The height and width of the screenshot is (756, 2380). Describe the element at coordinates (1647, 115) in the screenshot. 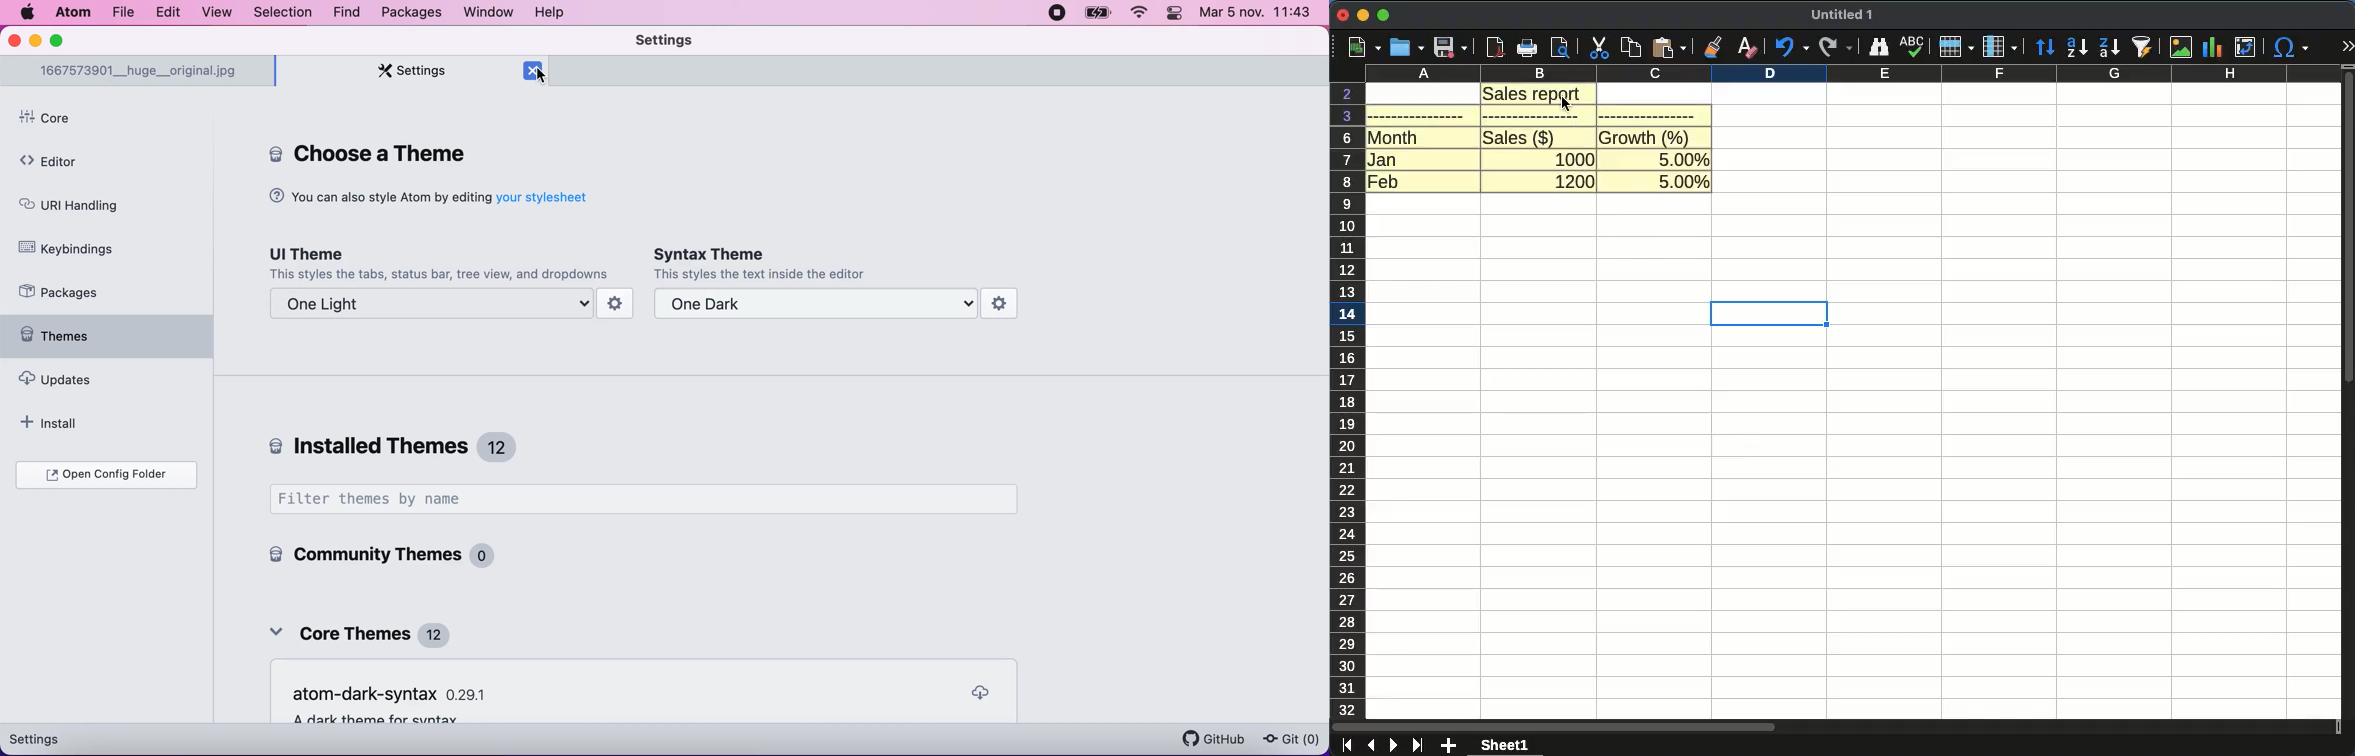

I see `blank` at that location.